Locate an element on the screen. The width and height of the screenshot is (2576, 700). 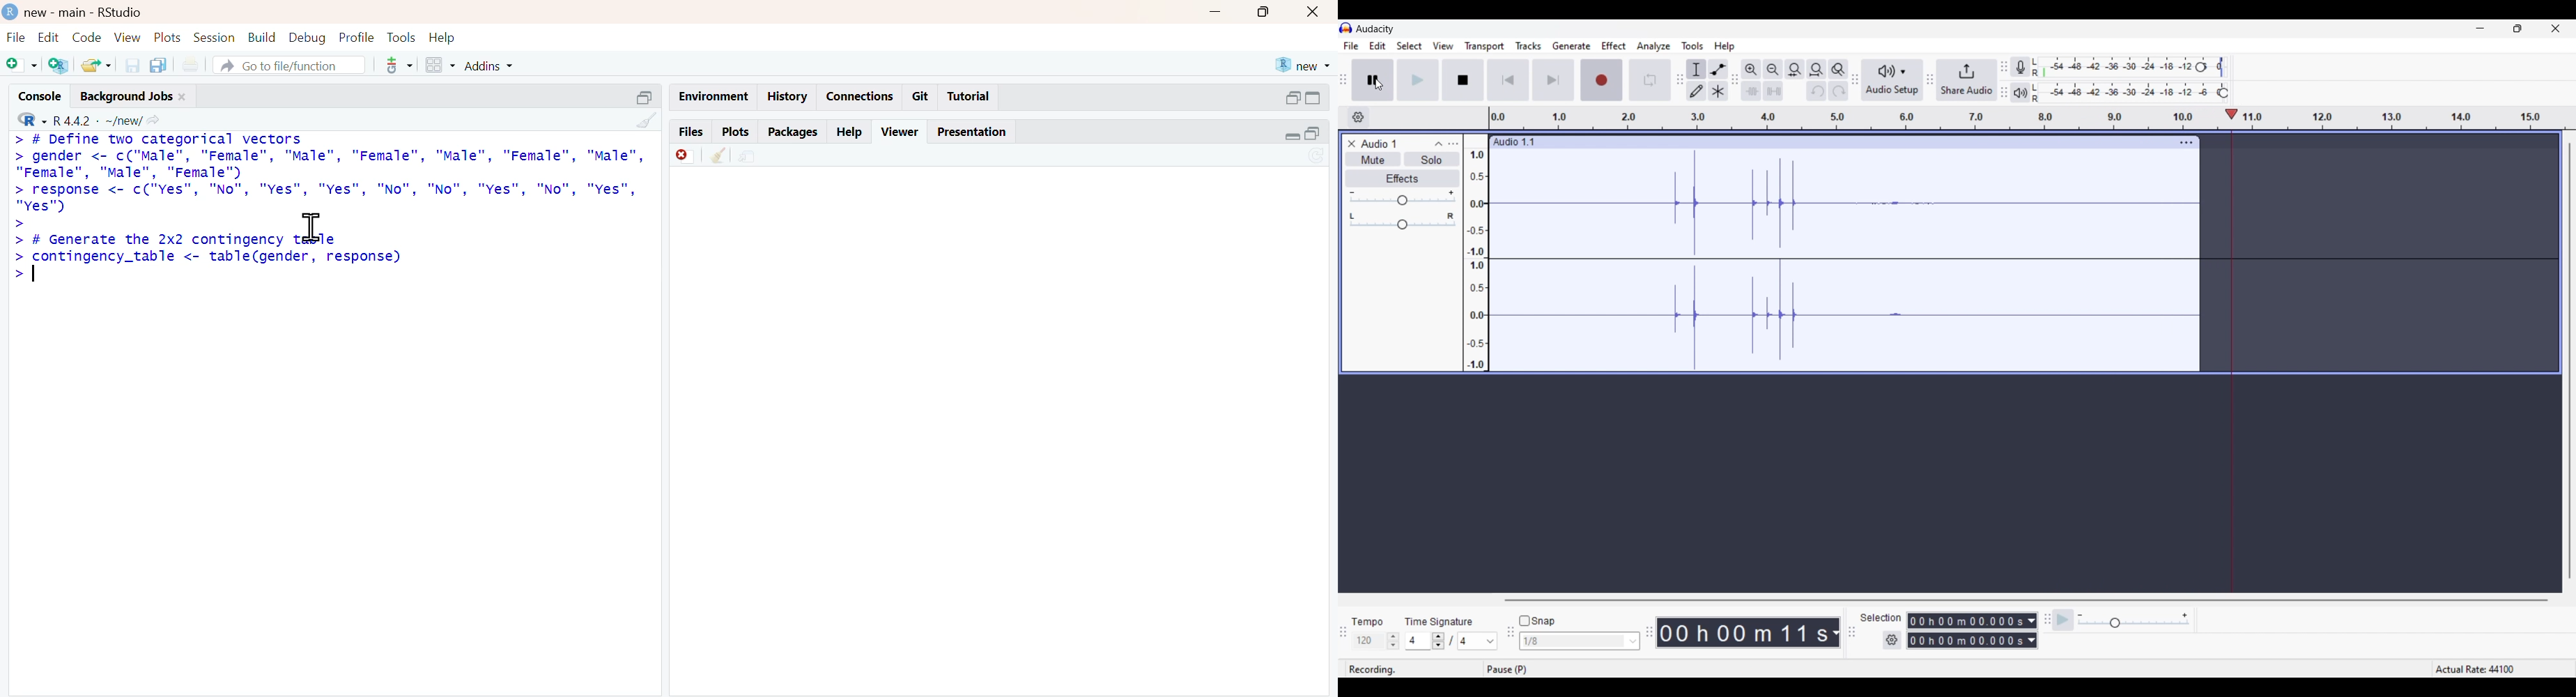
toolbar is located at coordinates (1346, 78).